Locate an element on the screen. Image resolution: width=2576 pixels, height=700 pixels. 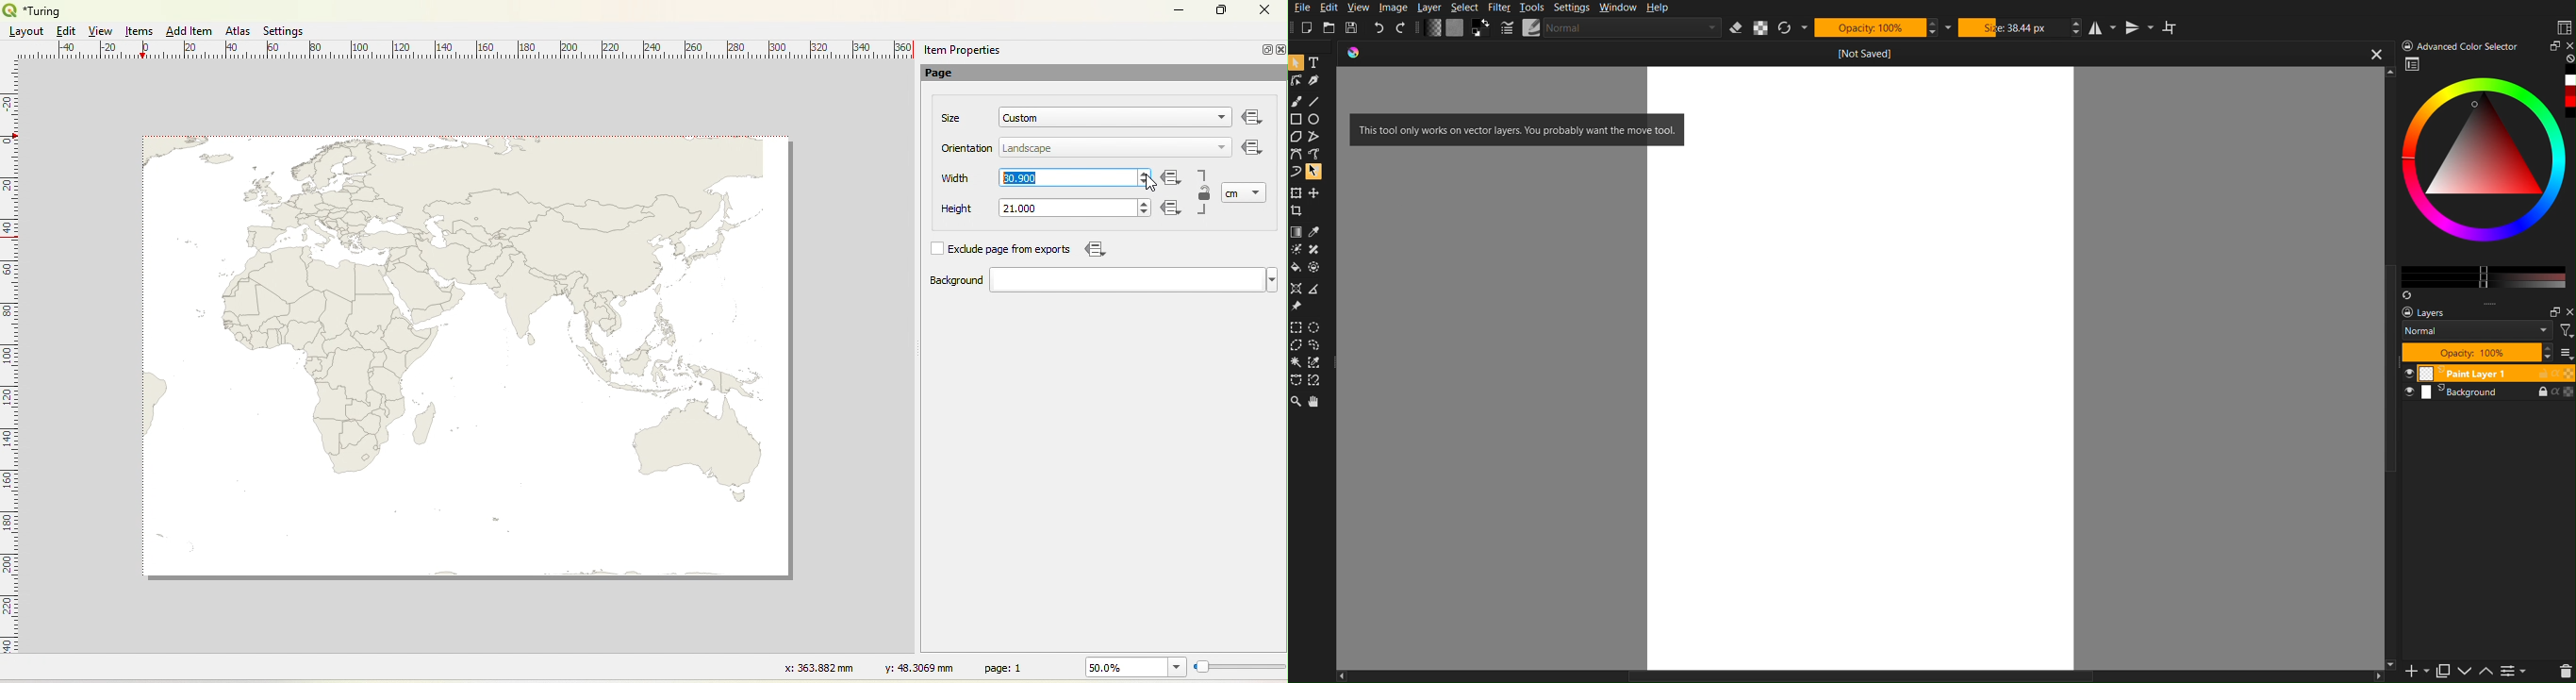
Add Item is located at coordinates (189, 31).